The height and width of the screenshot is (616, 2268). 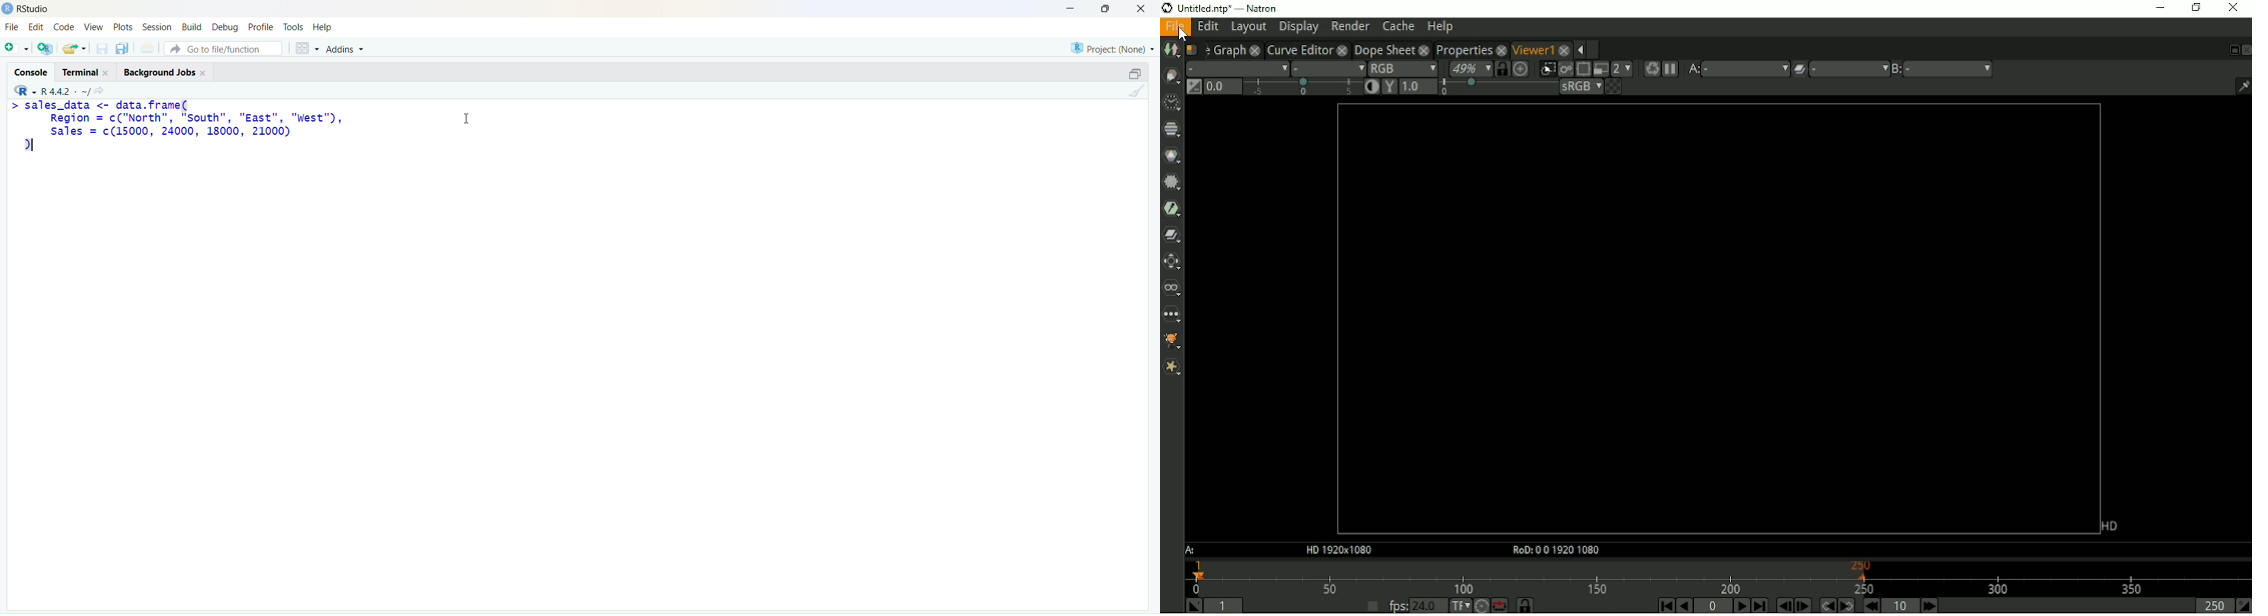 I want to click on Code, so click(x=65, y=27).